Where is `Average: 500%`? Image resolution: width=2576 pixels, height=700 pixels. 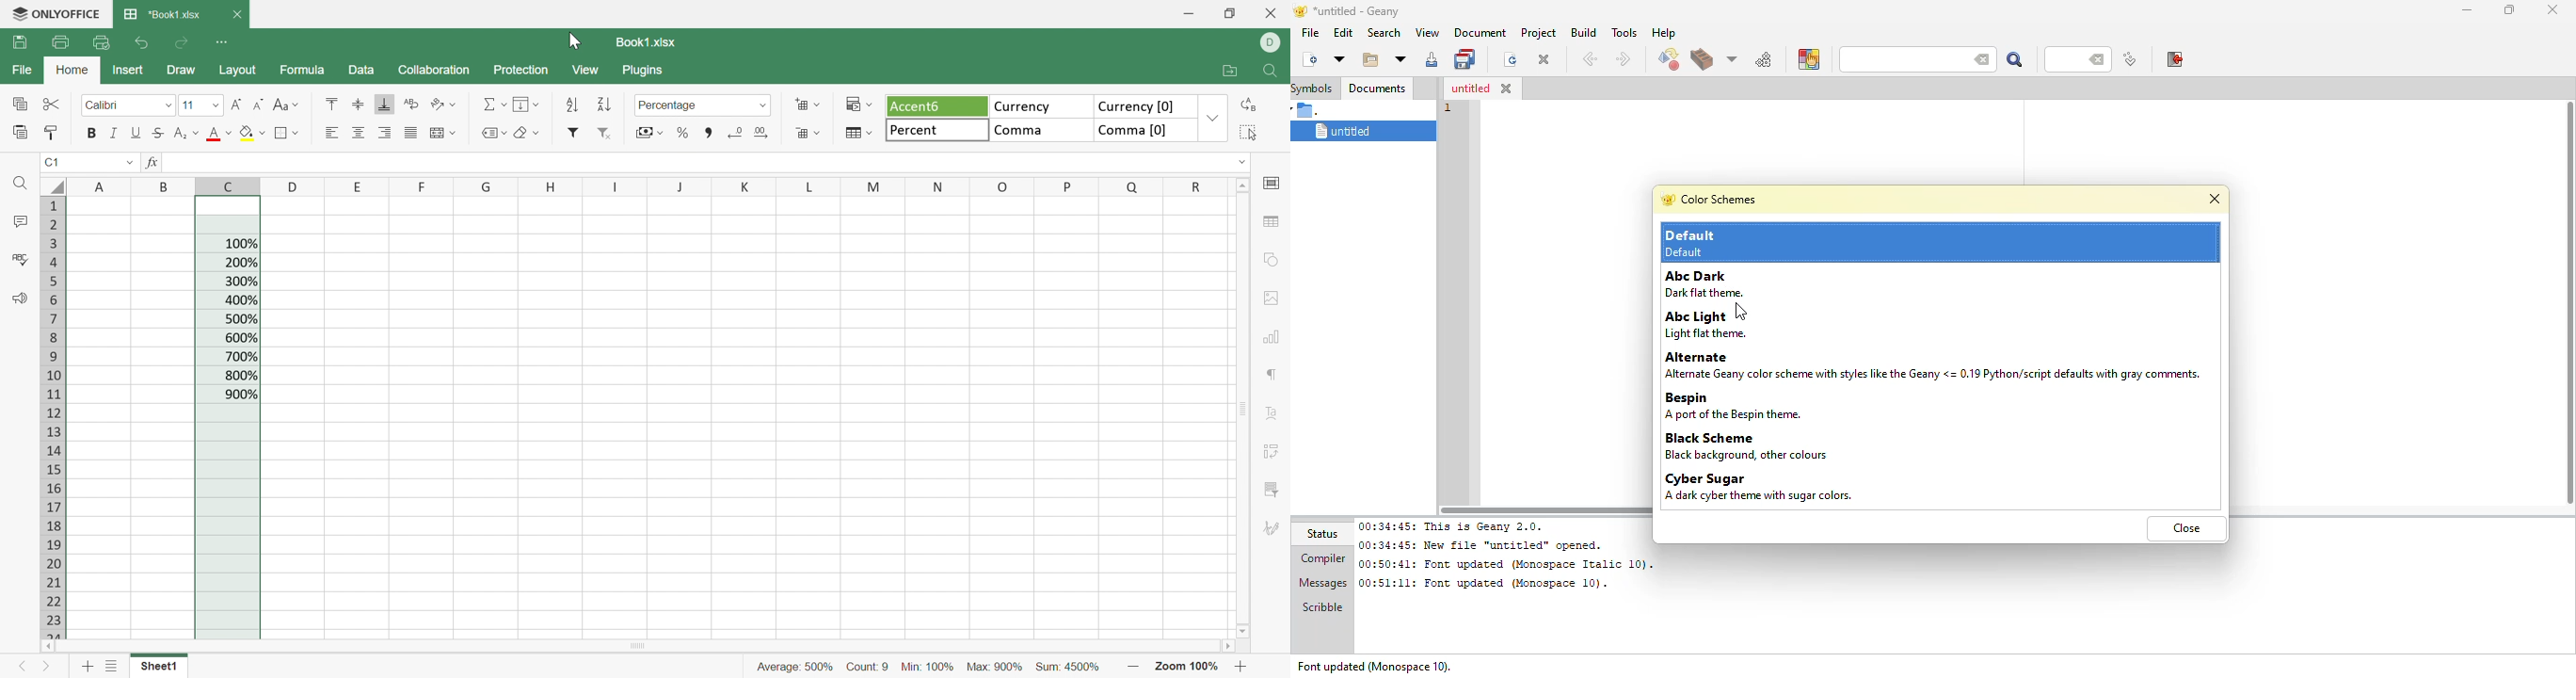 Average: 500% is located at coordinates (790, 667).